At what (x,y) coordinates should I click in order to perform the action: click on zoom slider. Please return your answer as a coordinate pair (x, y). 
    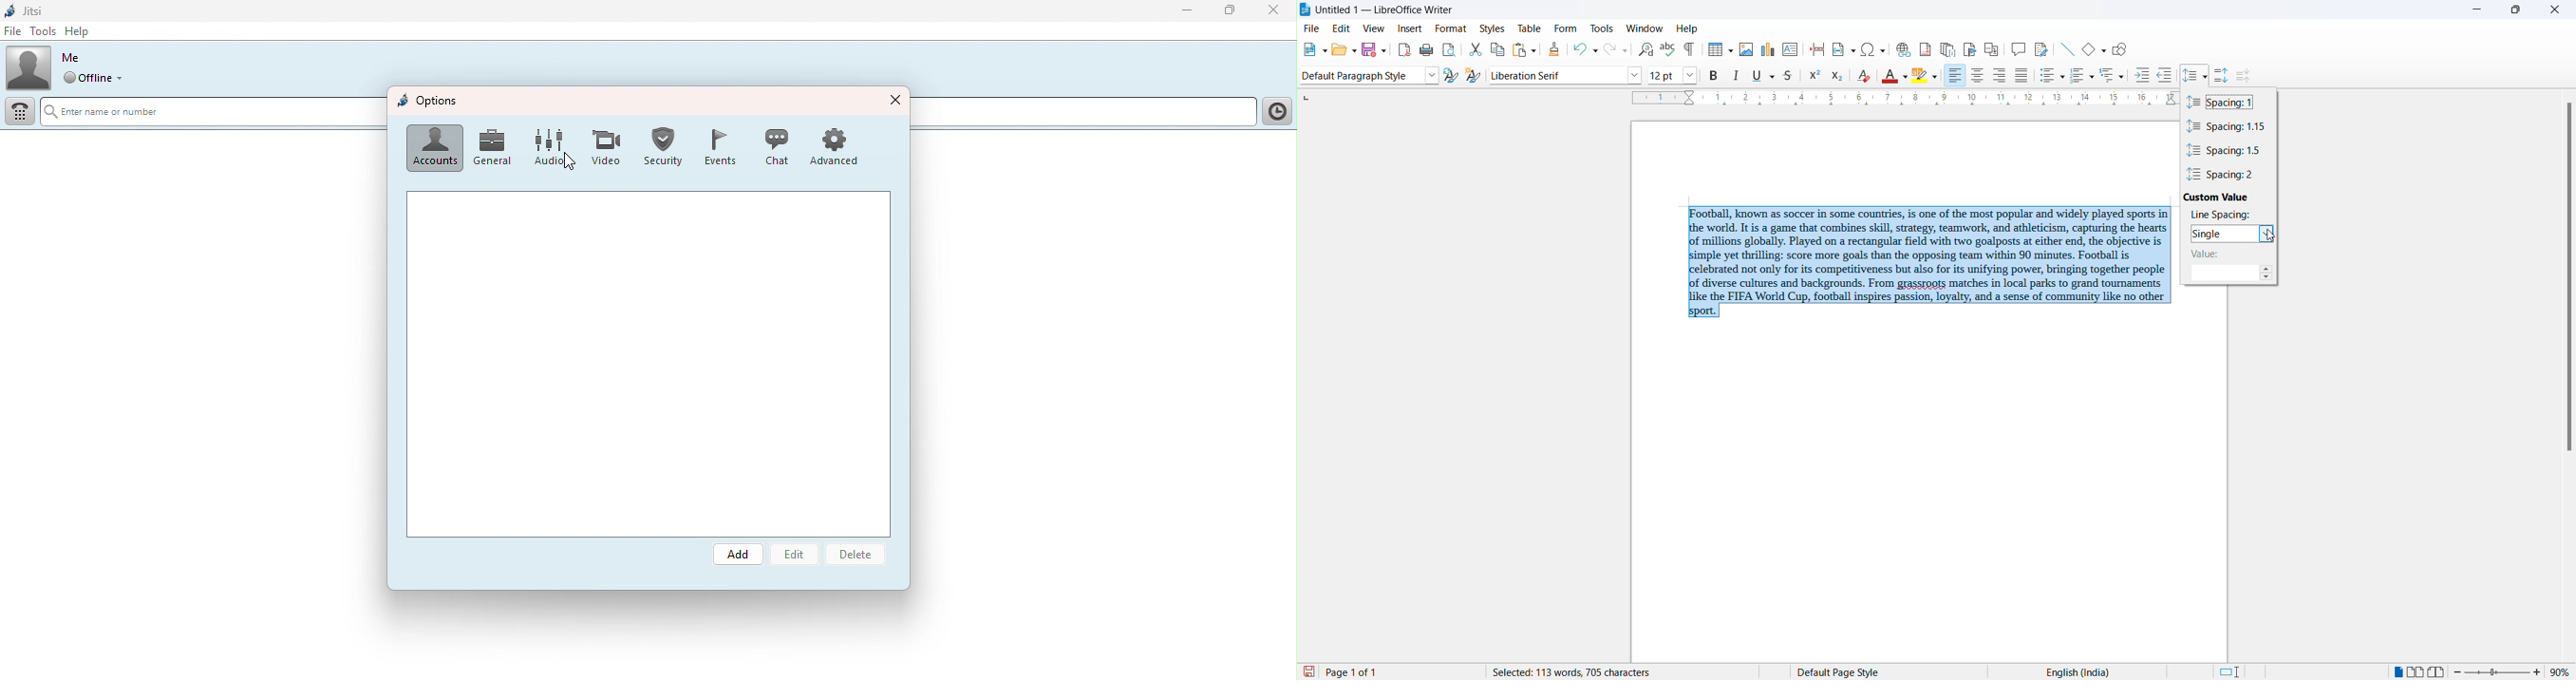
    Looking at the image, I should click on (2499, 672).